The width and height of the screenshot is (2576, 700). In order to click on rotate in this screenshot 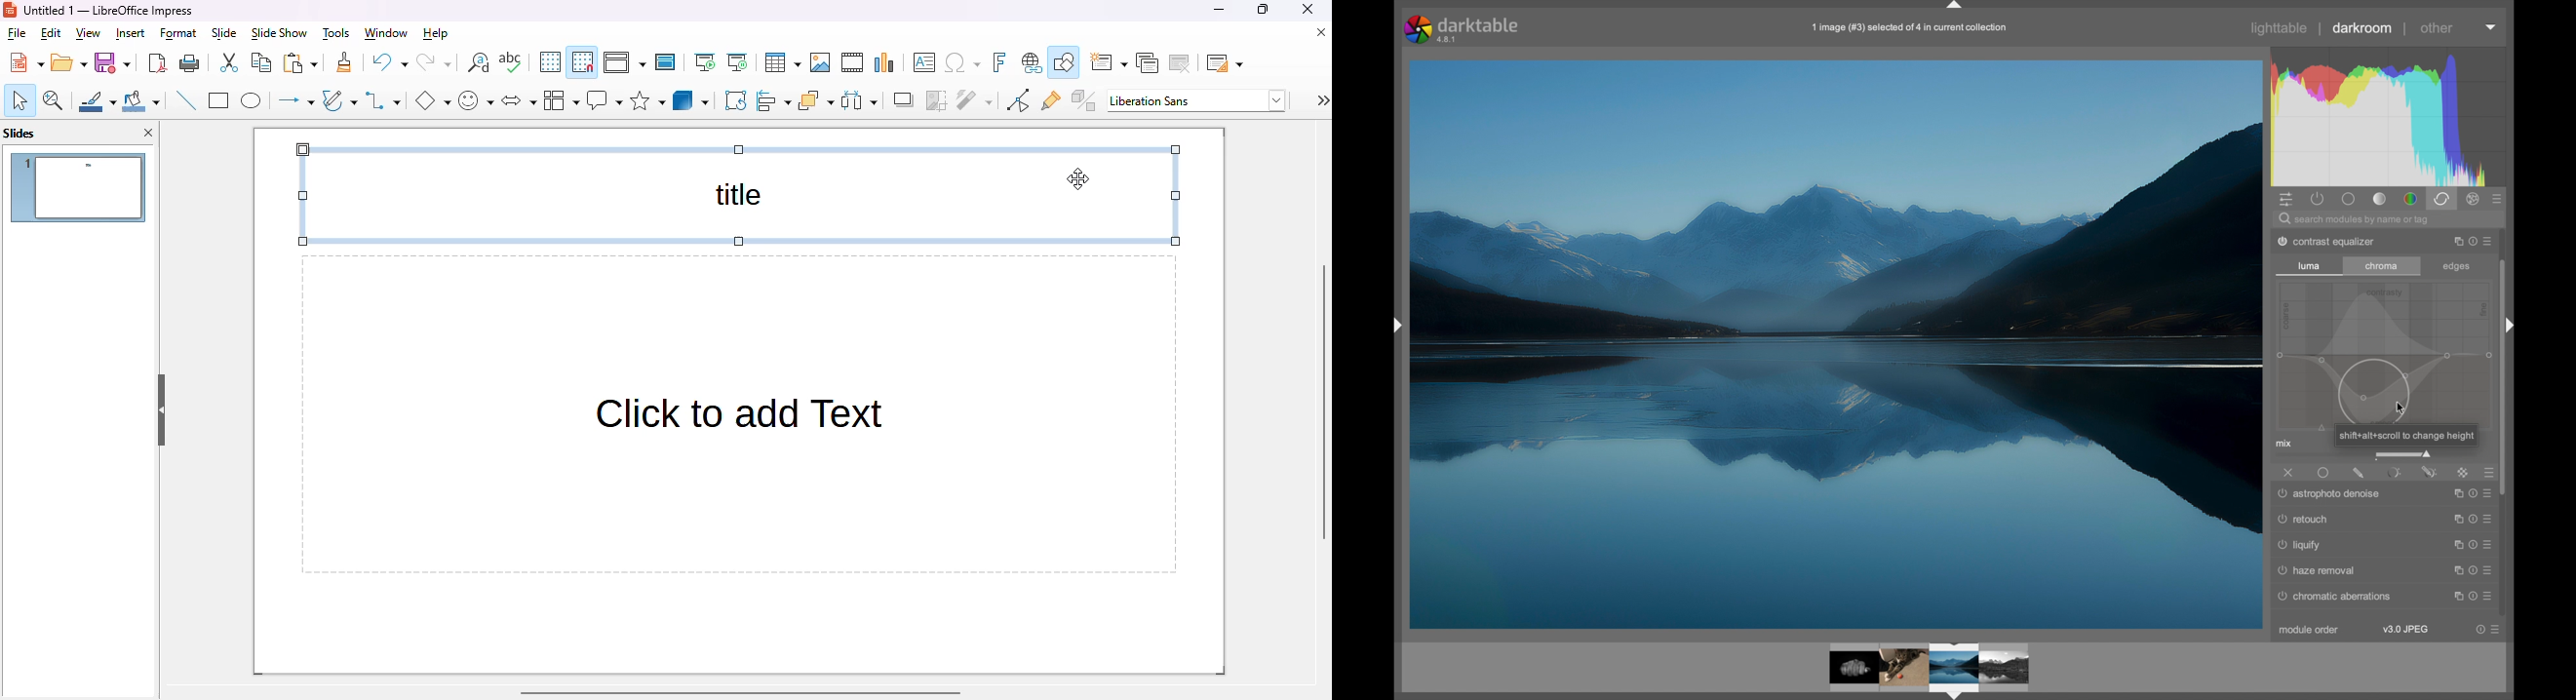, I will do `click(736, 100)`.